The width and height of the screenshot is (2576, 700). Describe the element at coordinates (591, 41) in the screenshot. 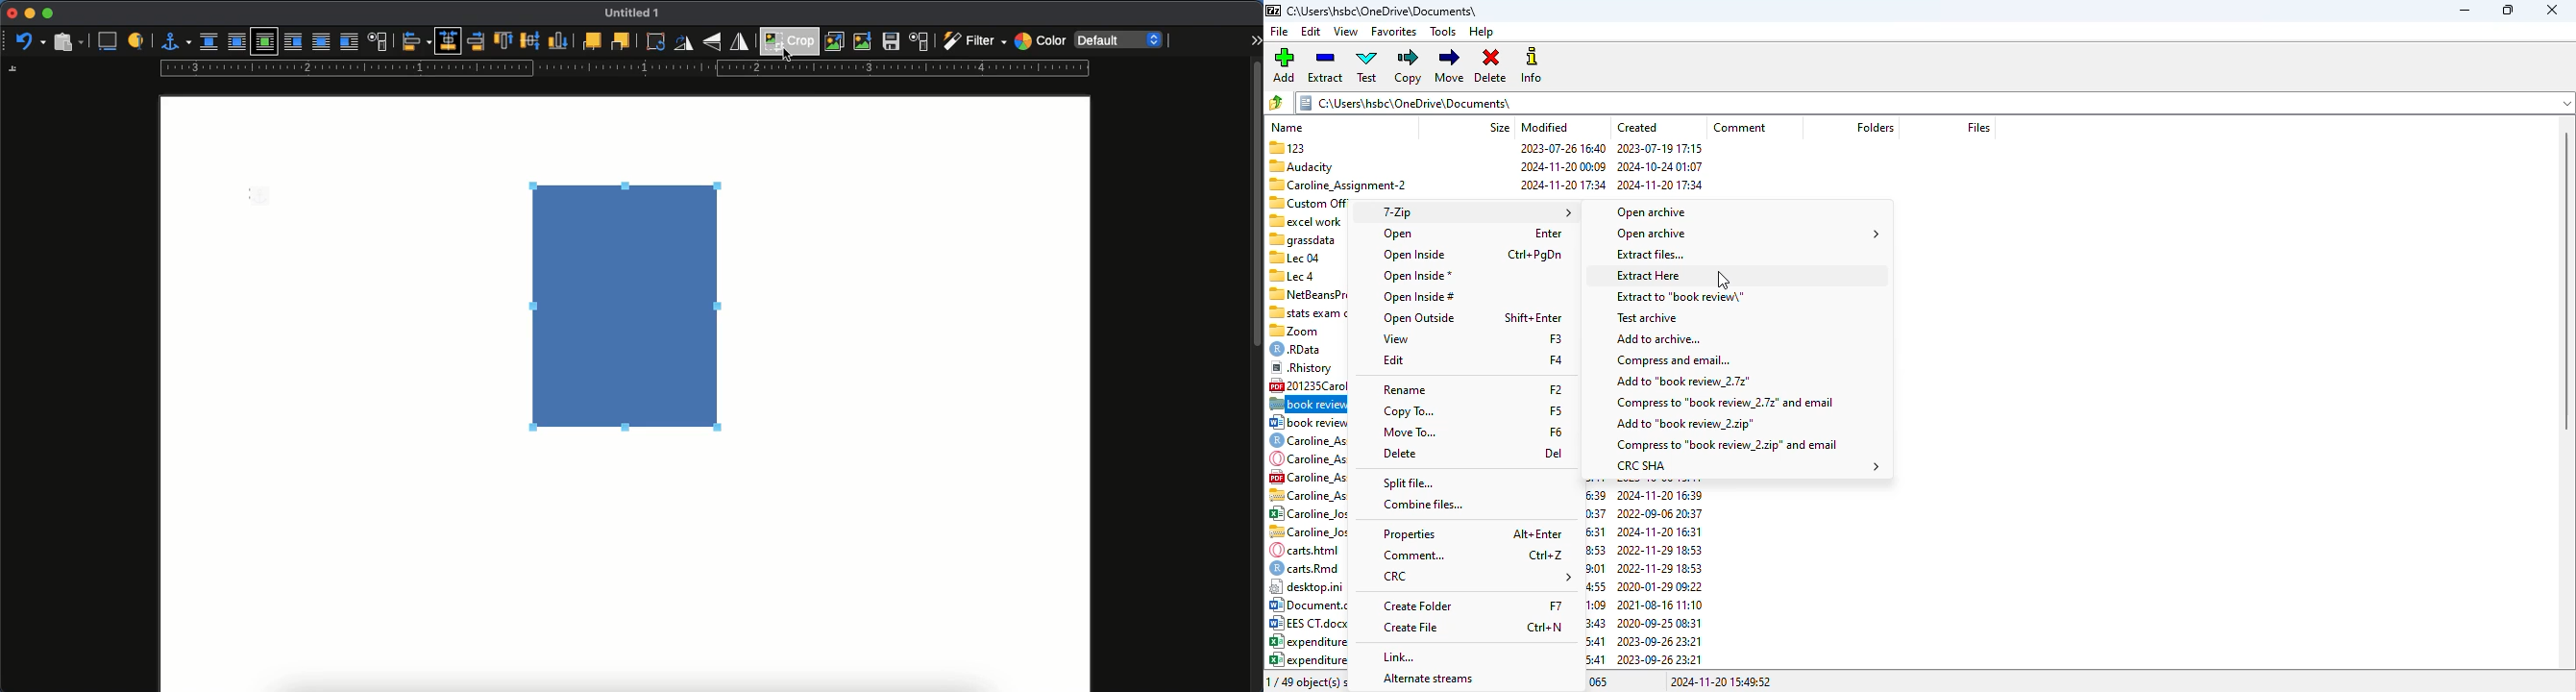

I see `to front` at that location.